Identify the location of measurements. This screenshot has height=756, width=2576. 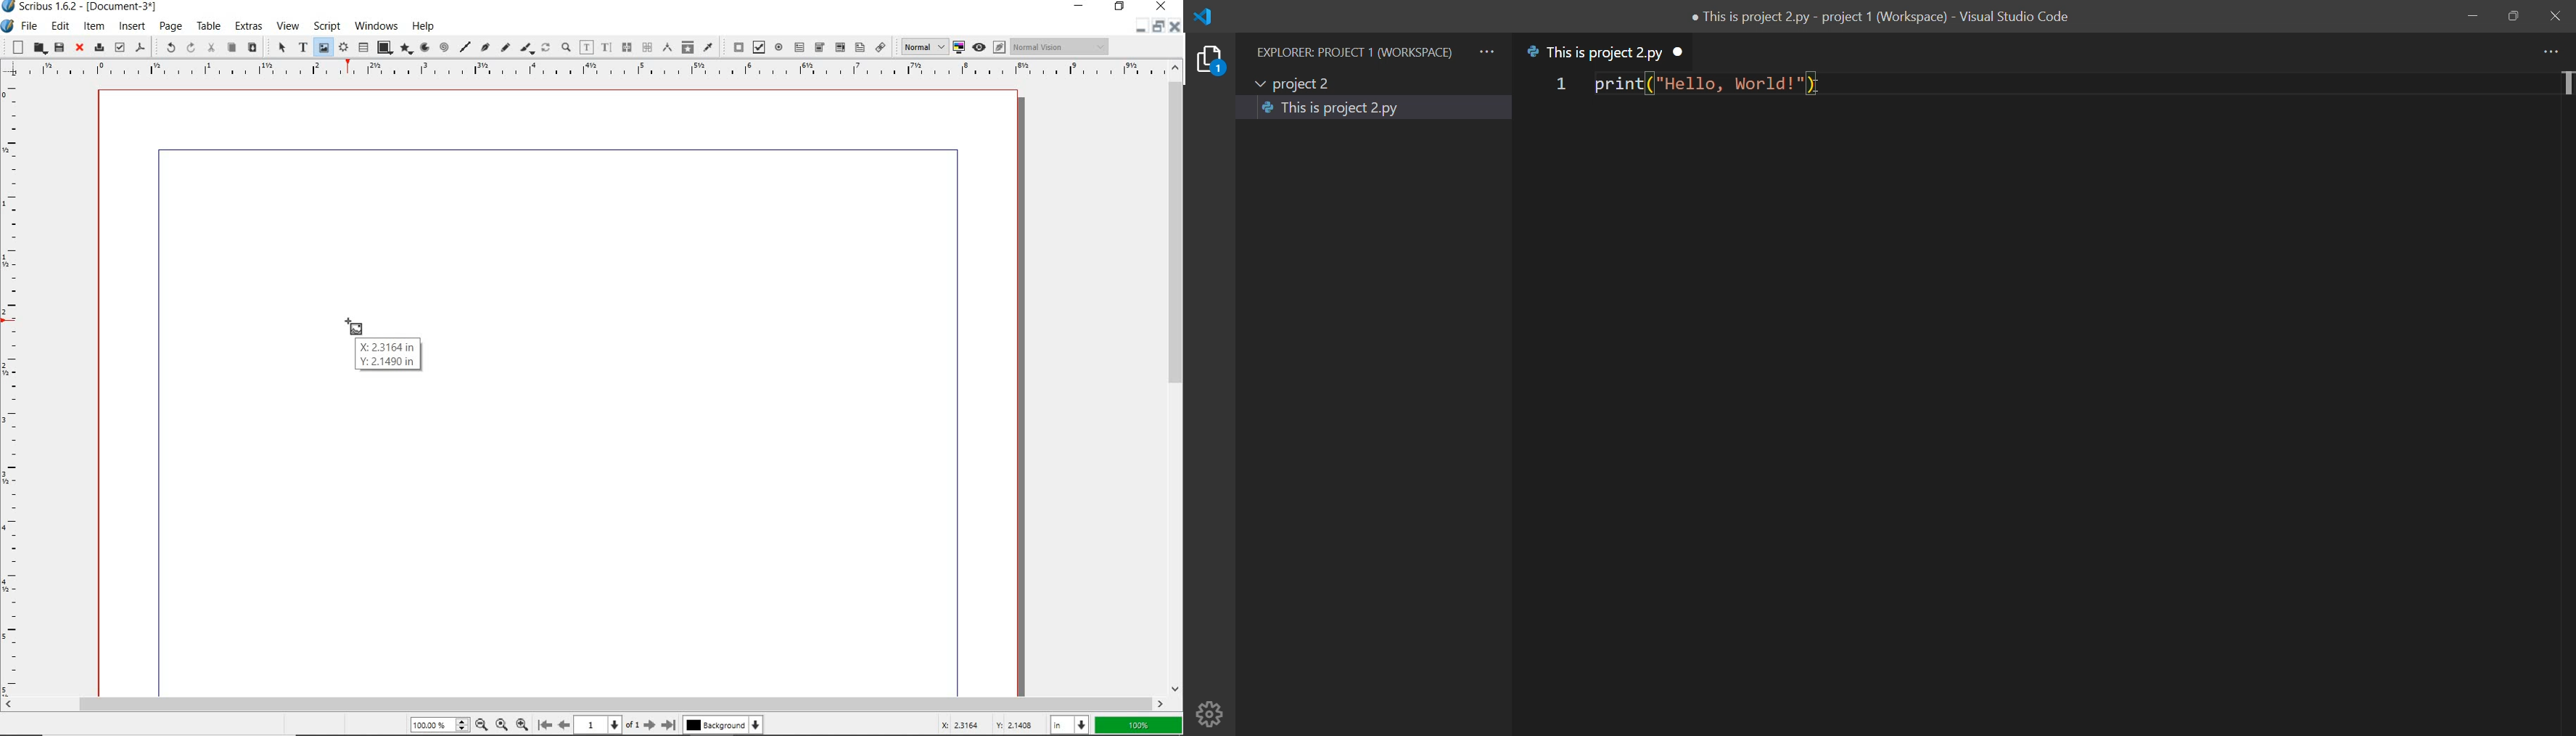
(665, 47).